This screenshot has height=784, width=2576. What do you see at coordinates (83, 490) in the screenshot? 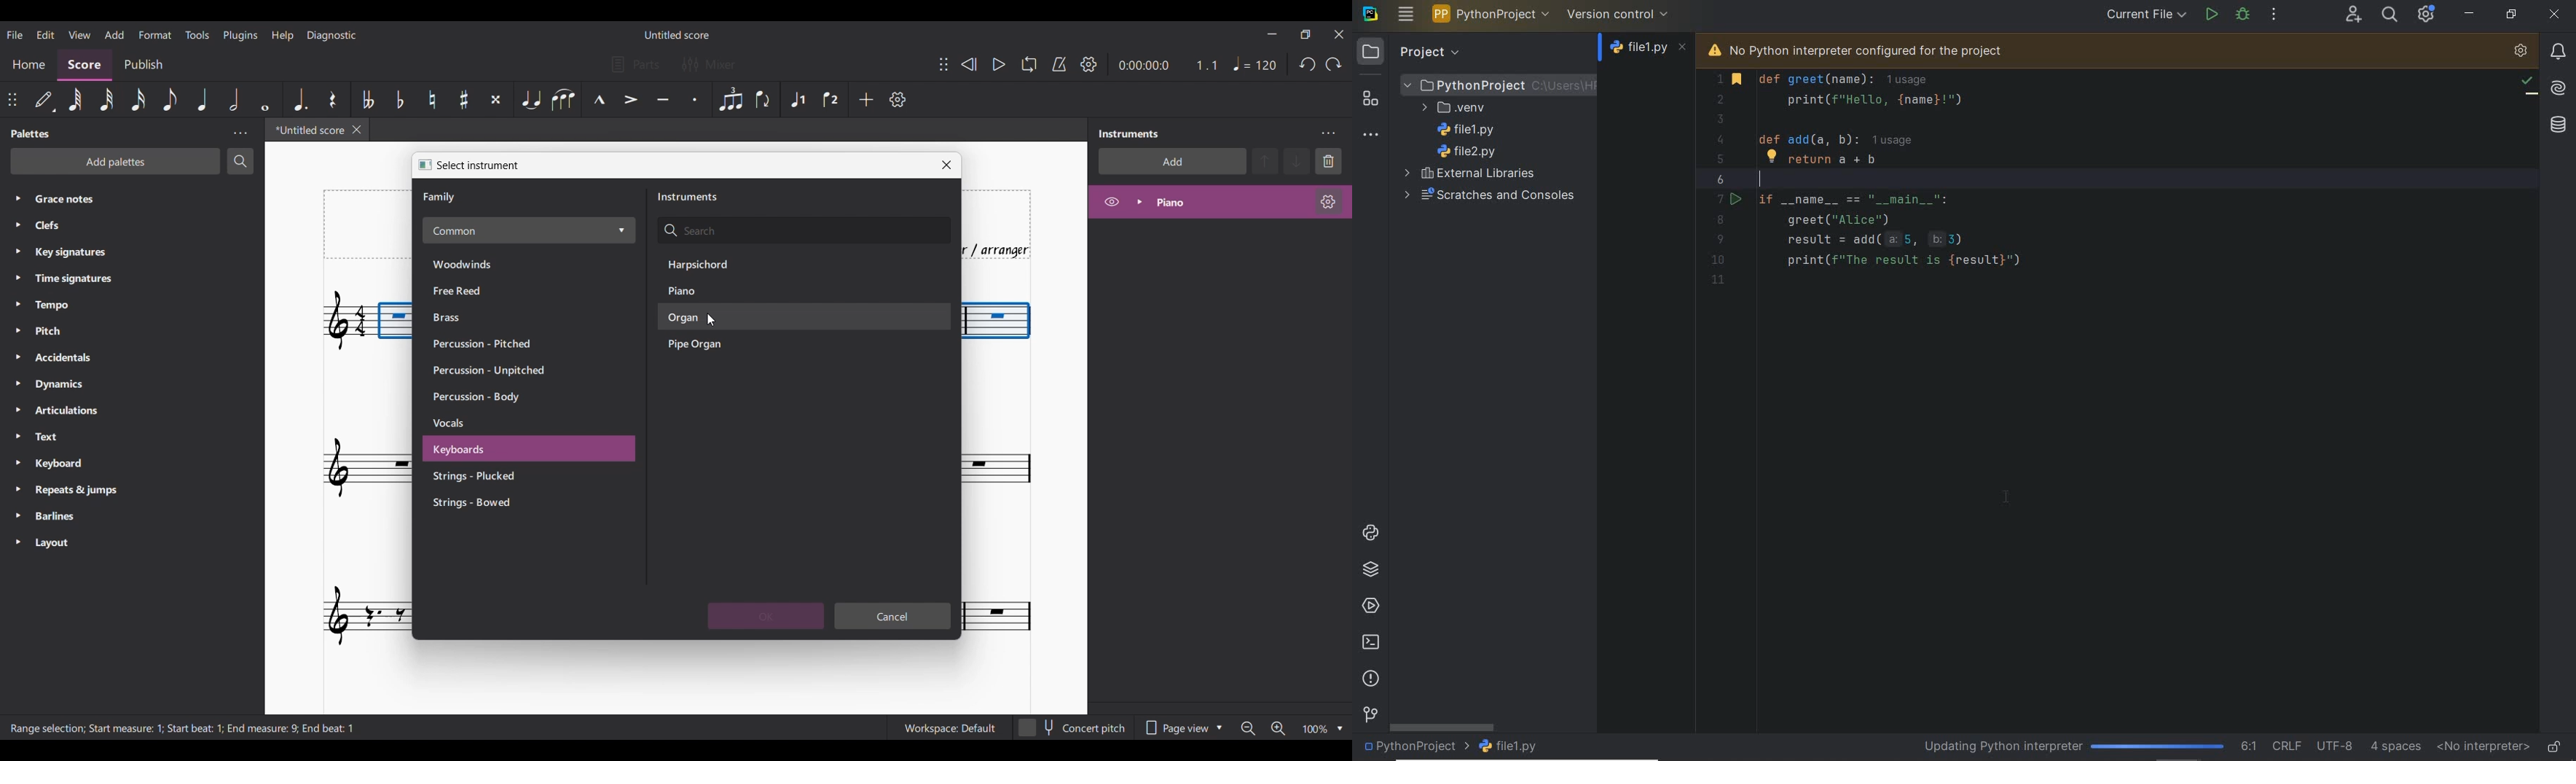
I see `Repeats & jumps` at bounding box center [83, 490].